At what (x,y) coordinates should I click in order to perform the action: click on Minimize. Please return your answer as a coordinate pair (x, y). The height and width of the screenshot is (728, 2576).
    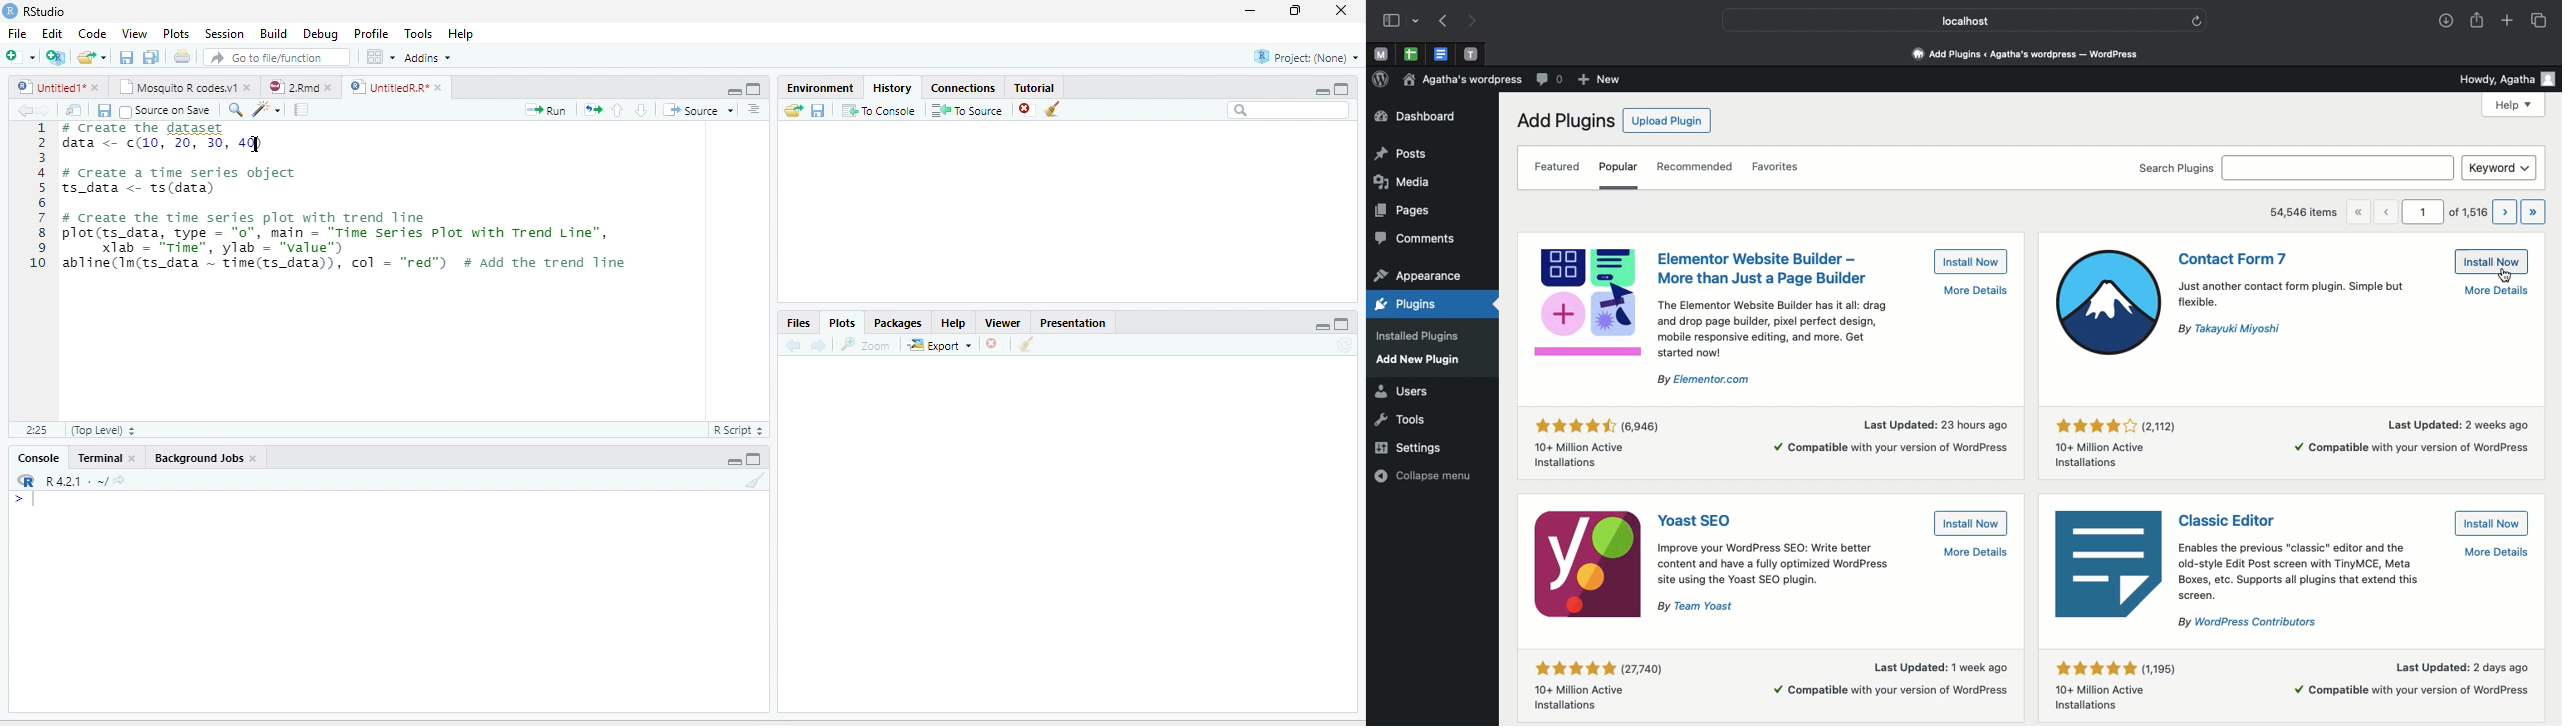
    Looking at the image, I should click on (1321, 326).